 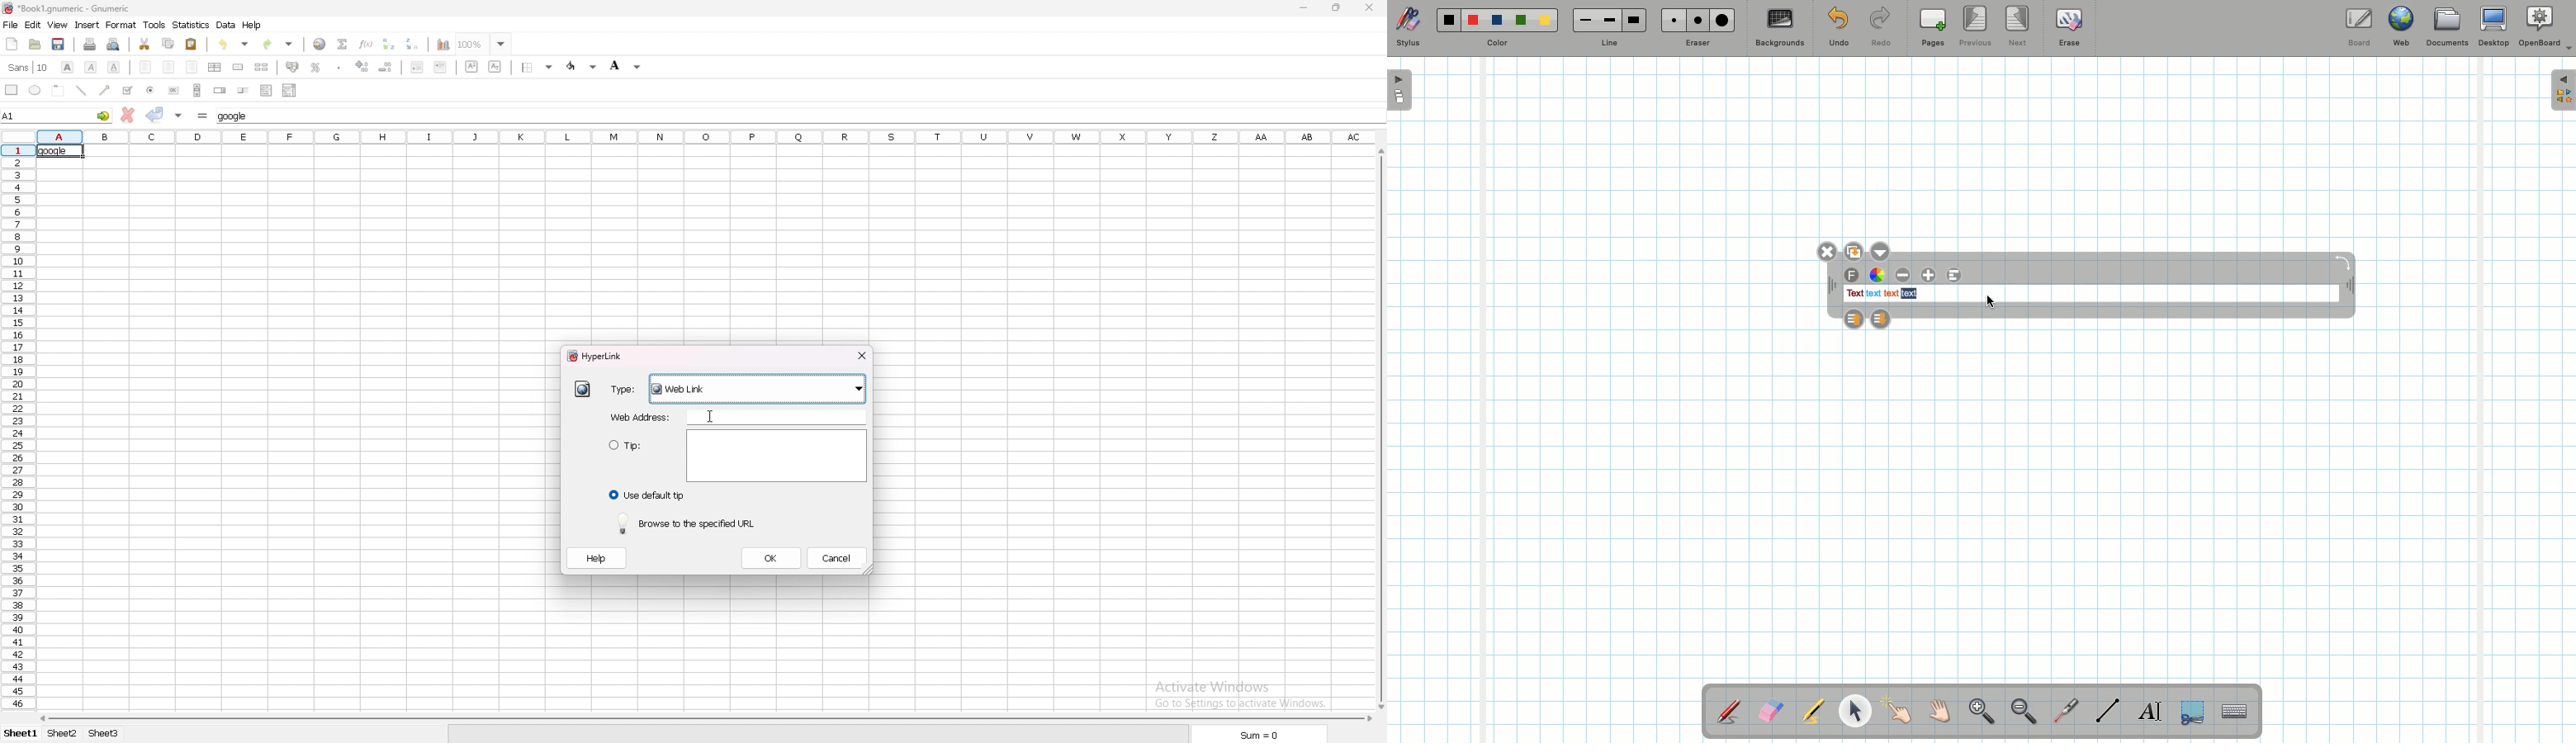 What do you see at coordinates (12, 89) in the screenshot?
I see `rectangle` at bounding box center [12, 89].